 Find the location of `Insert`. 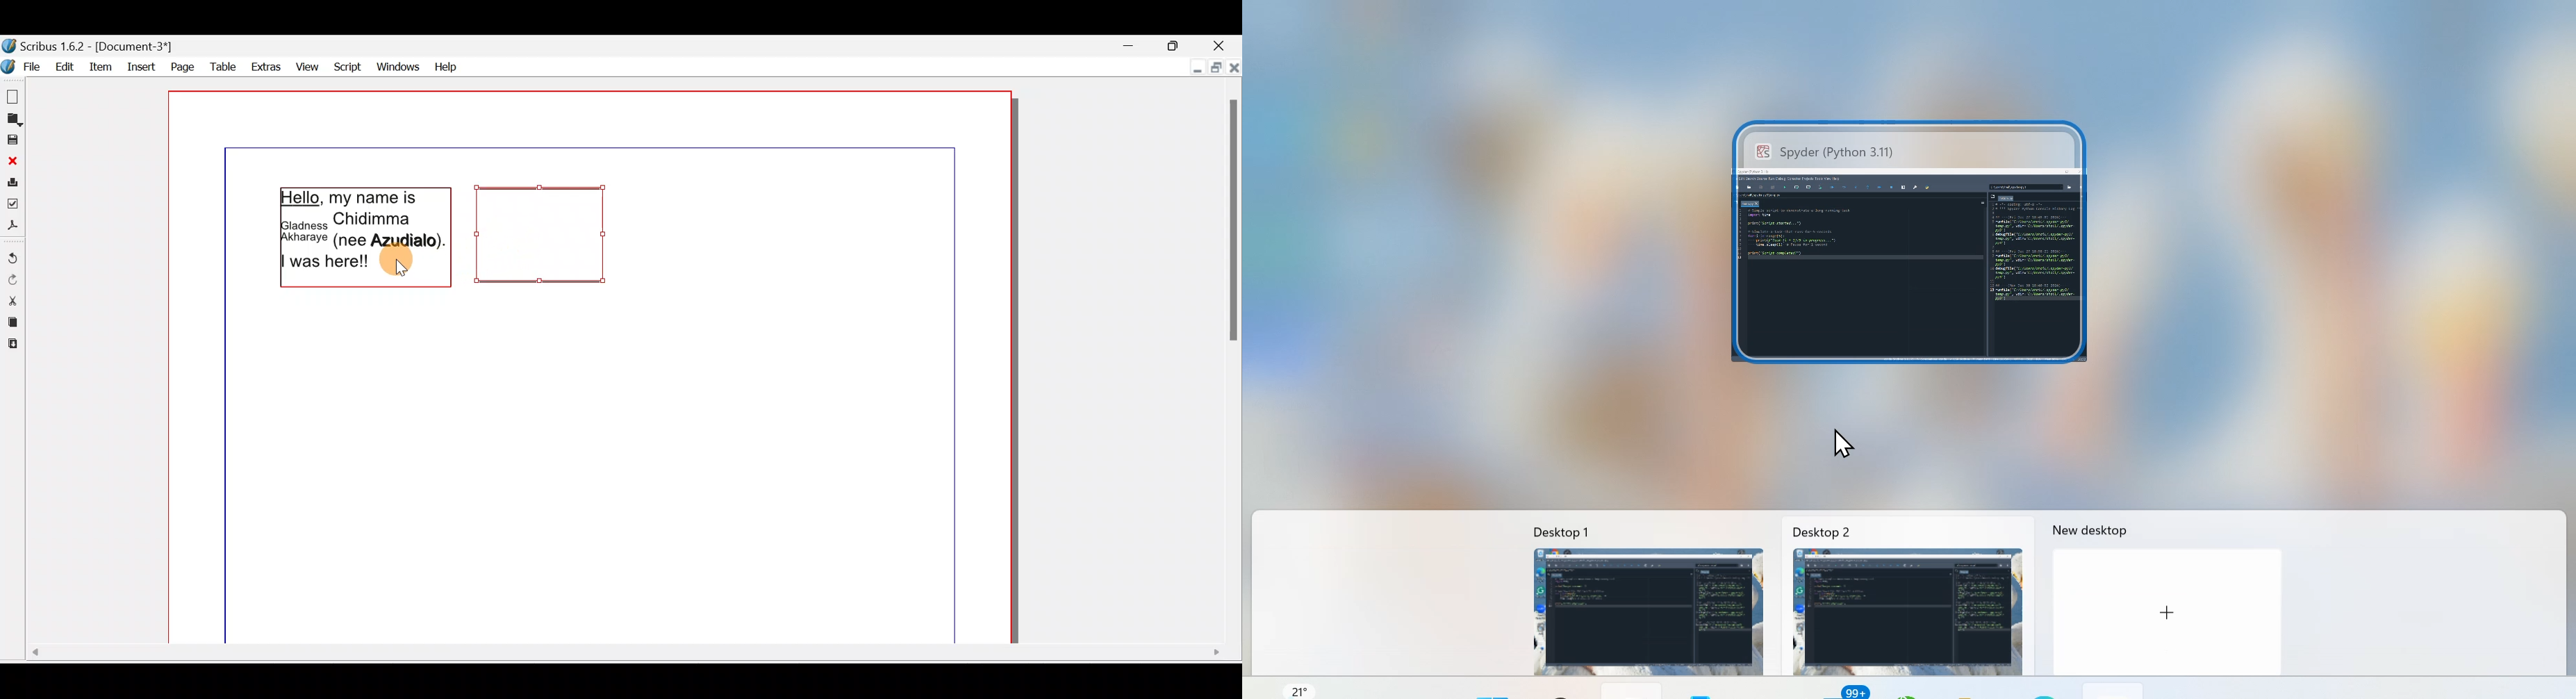

Insert is located at coordinates (139, 65).